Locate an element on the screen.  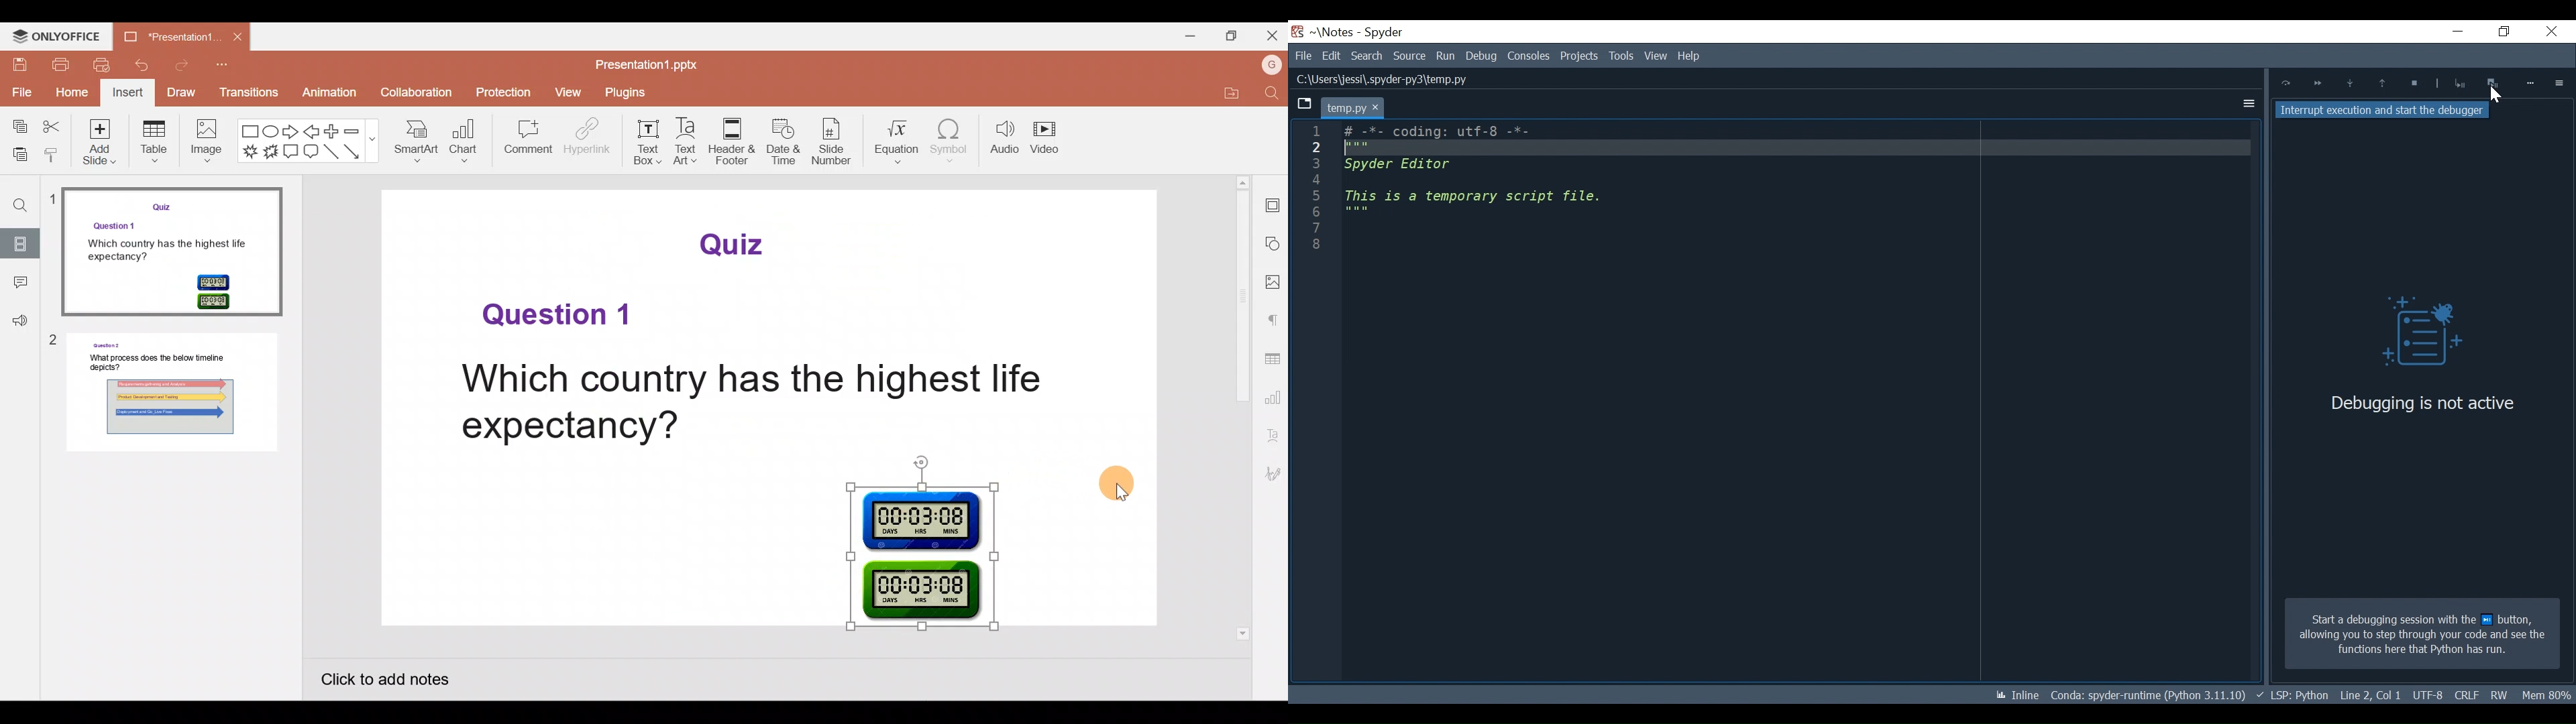
View is located at coordinates (568, 94).